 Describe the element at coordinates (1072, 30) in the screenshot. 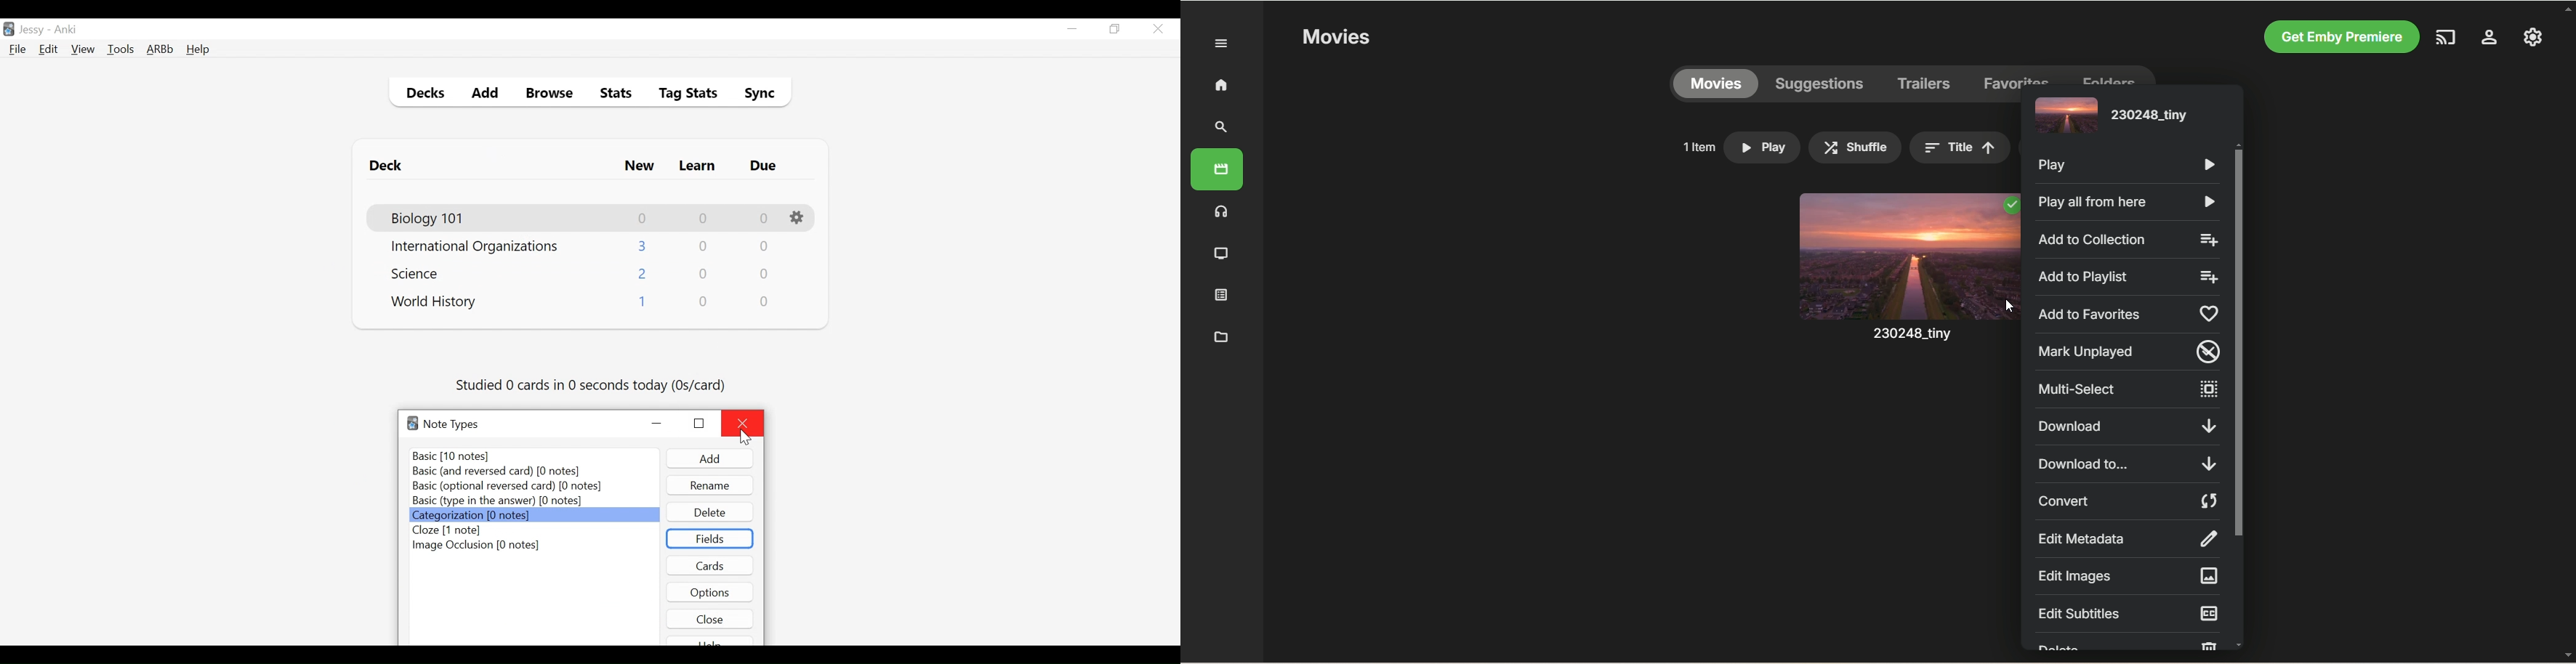

I see `minimize` at that location.